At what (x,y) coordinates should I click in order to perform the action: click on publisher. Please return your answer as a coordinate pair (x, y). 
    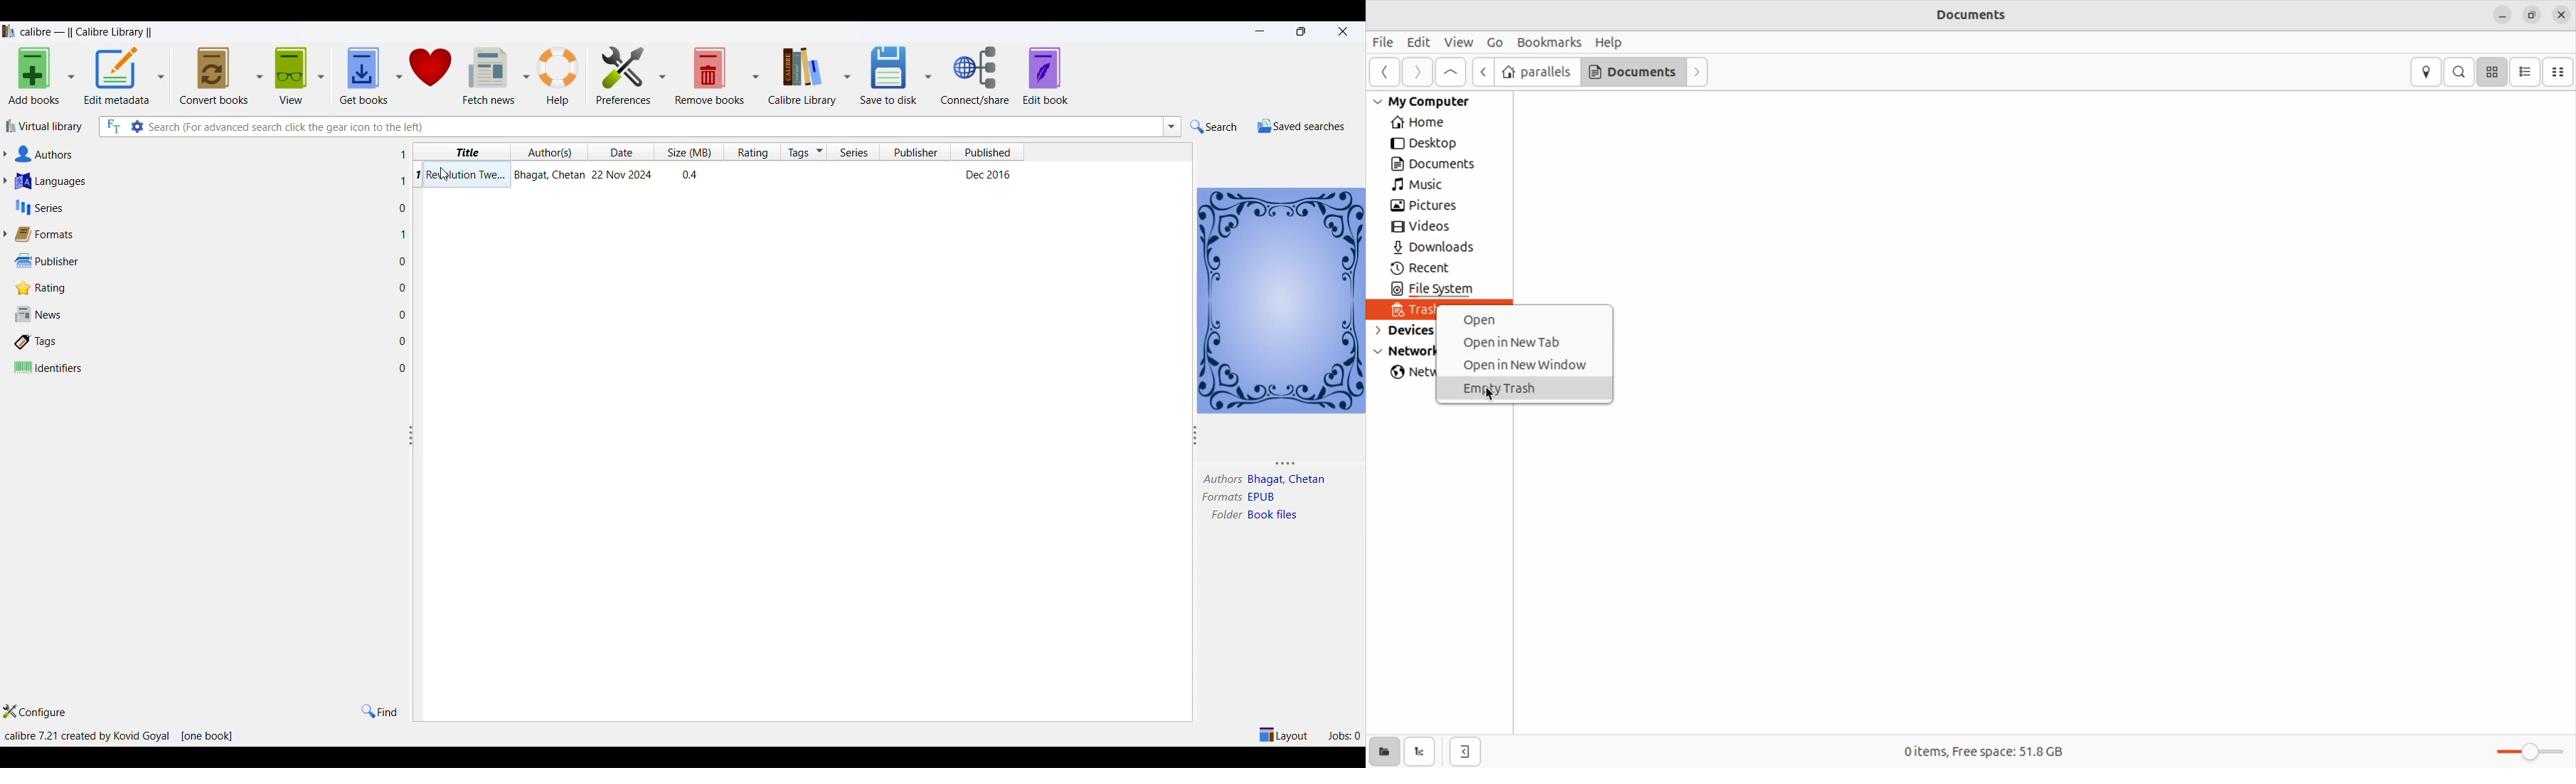
    Looking at the image, I should click on (43, 260).